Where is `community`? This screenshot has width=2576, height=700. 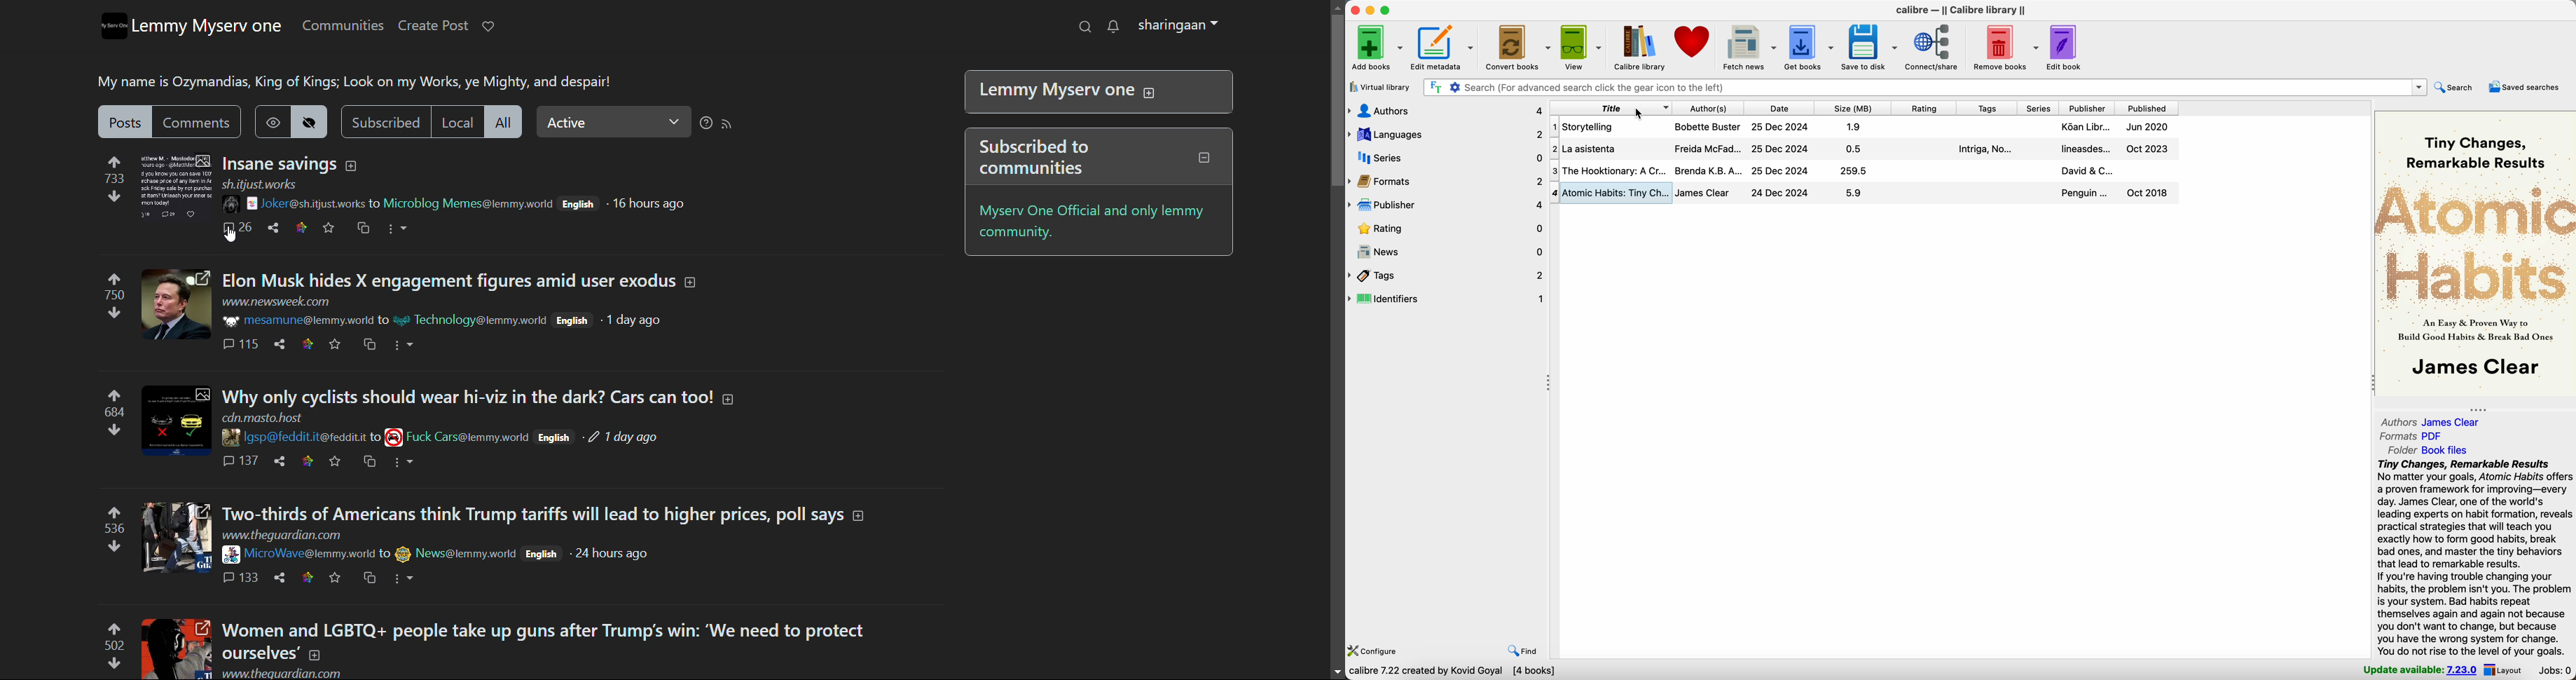 community is located at coordinates (456, 554).